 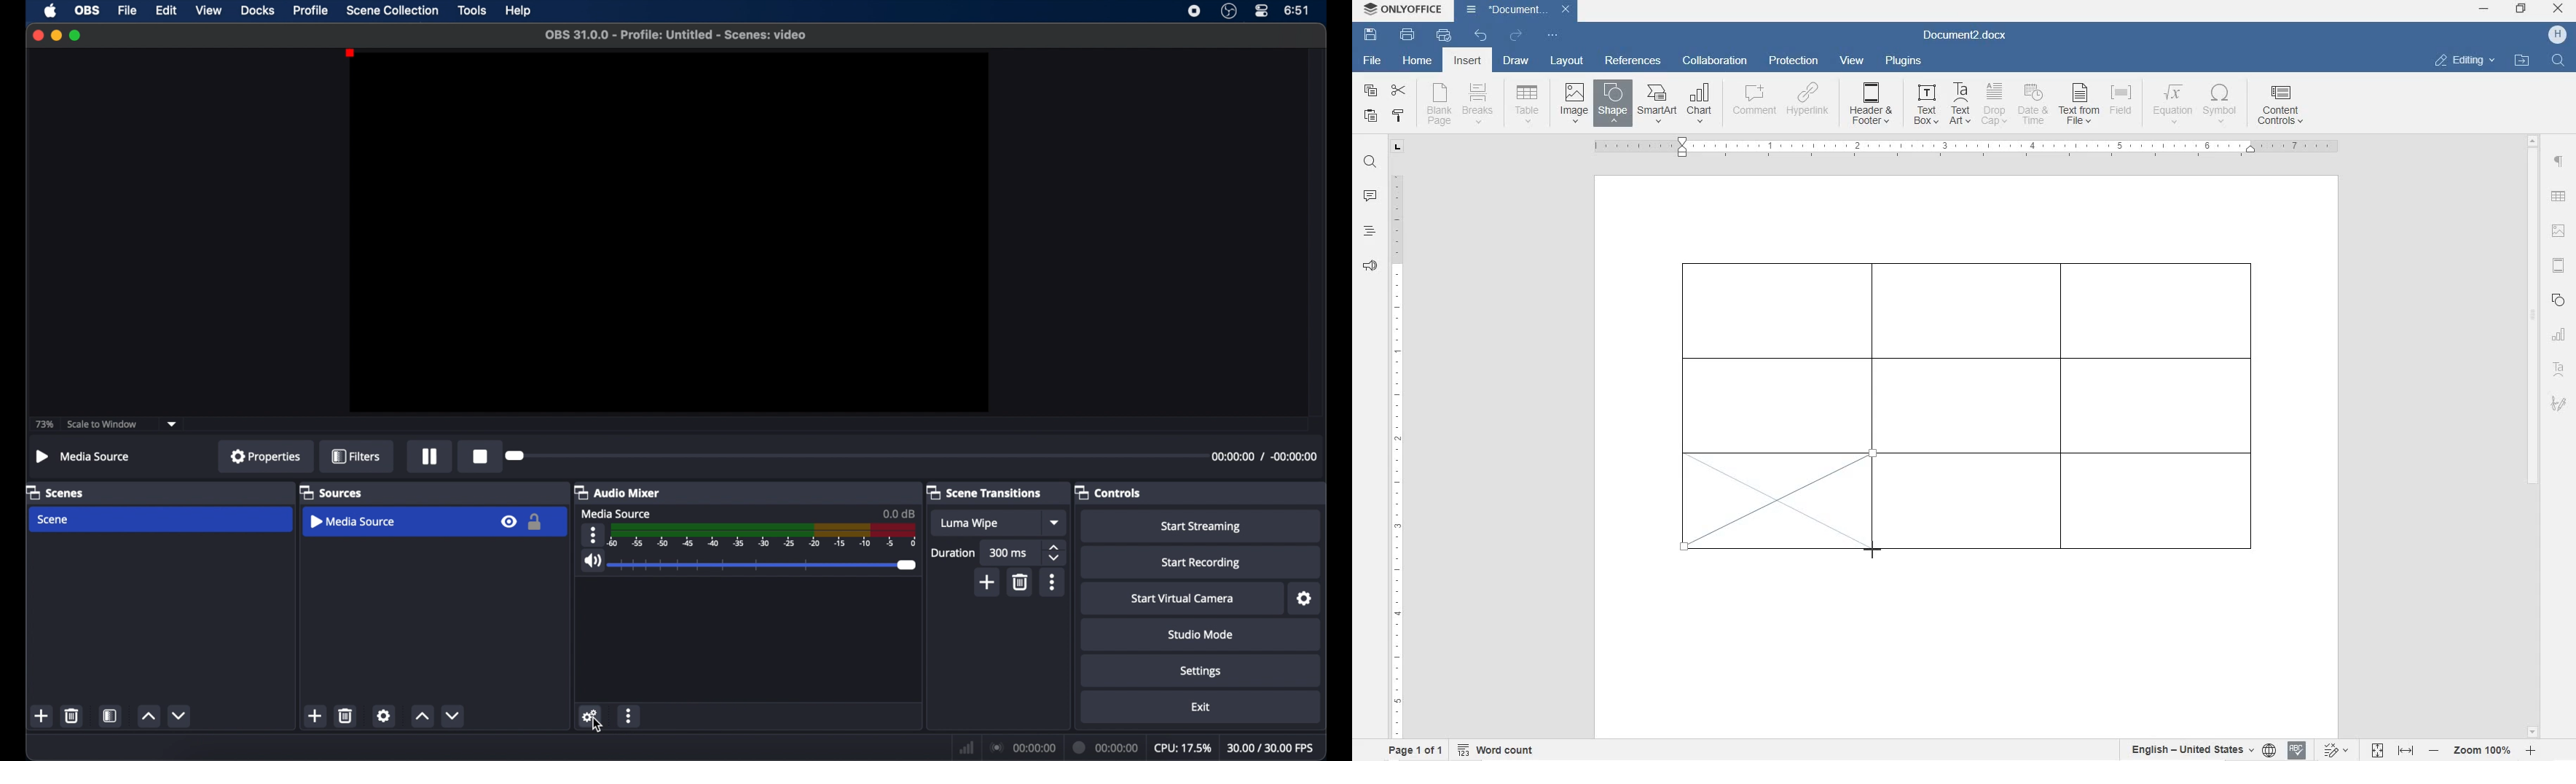 I want to click on cut, so click(x=1398, y=91).